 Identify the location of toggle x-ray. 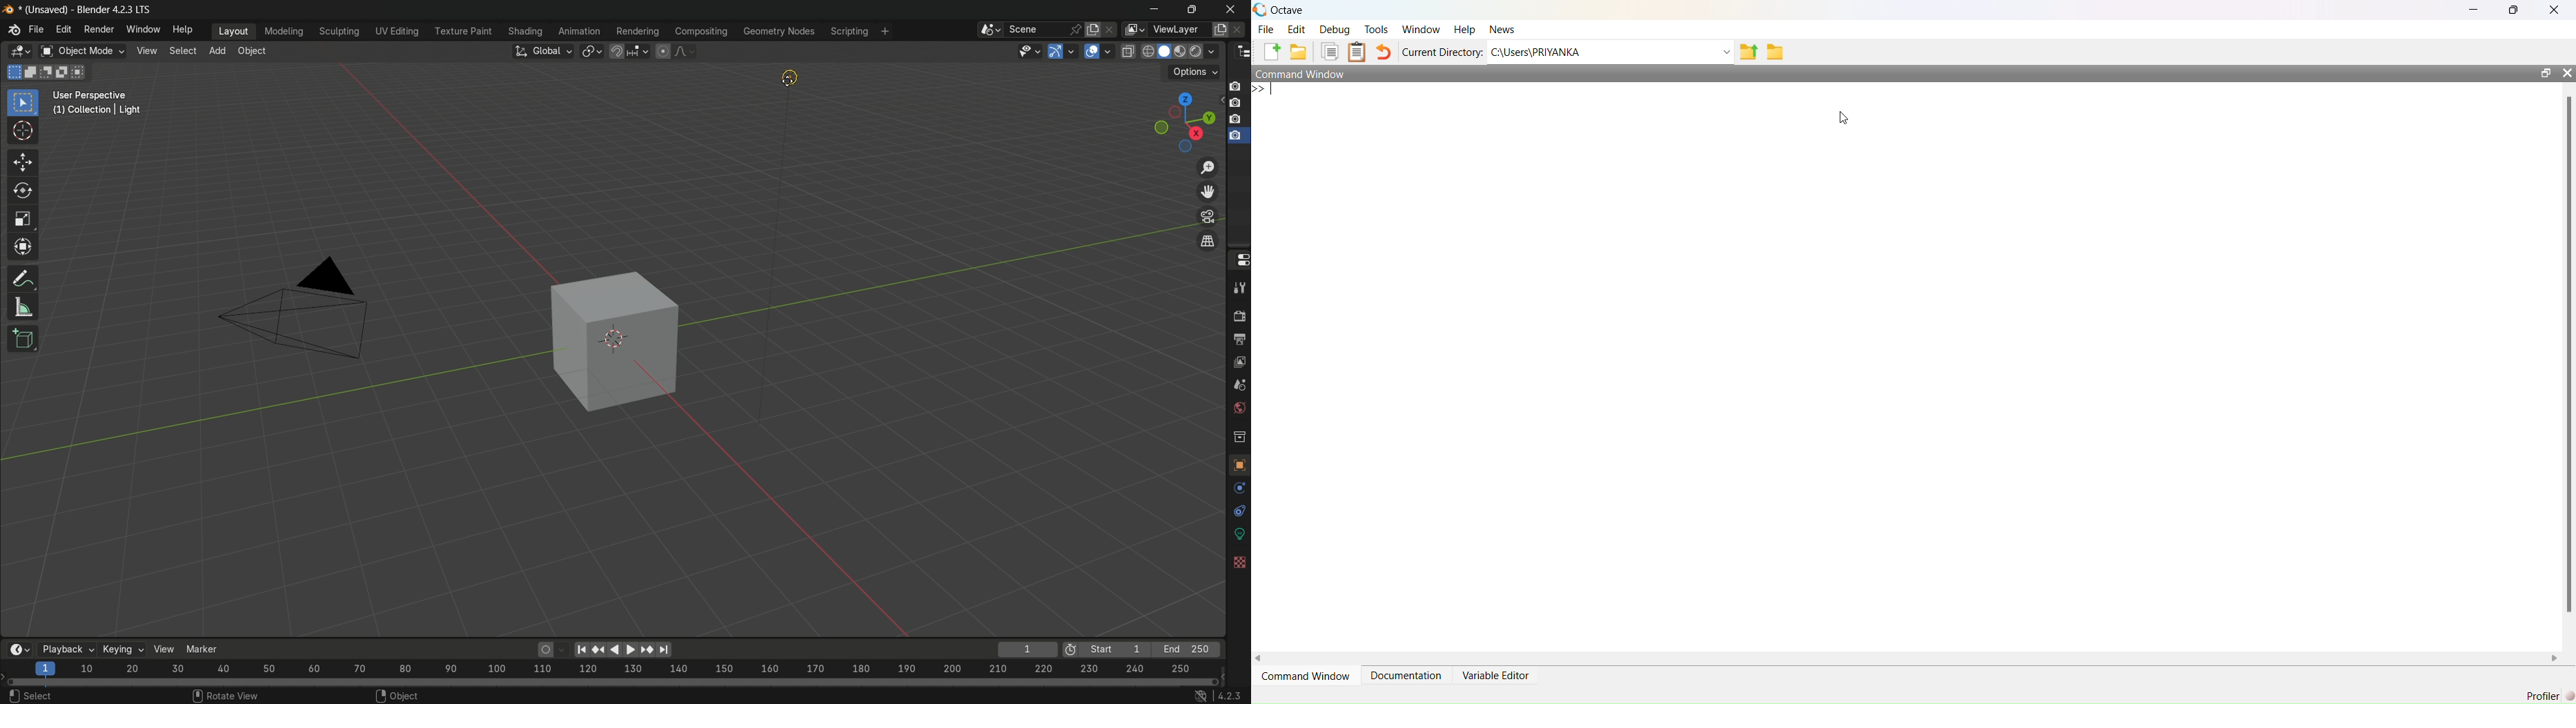
(1129, 52).